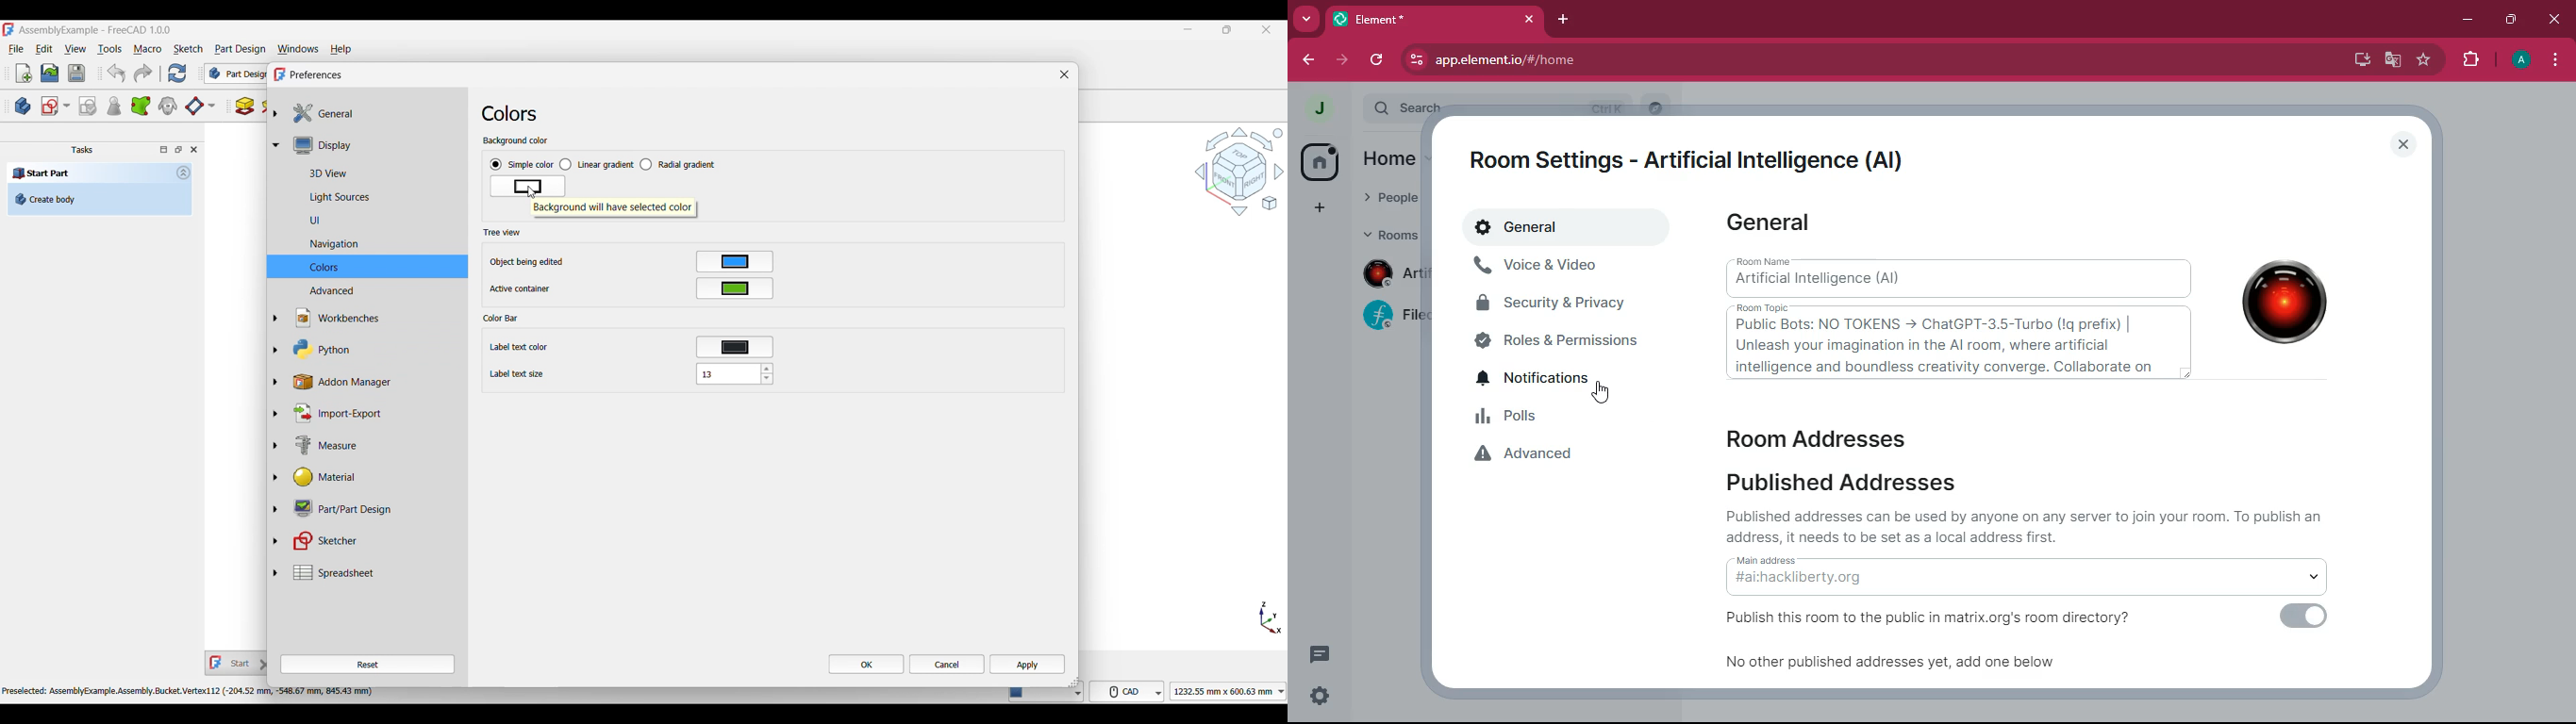 The height and width of the screenshot is (728, 2576). What do you see at coordinates (1389, 201) in the screenshot?
I see `people` at bounding box center [1389, 201].